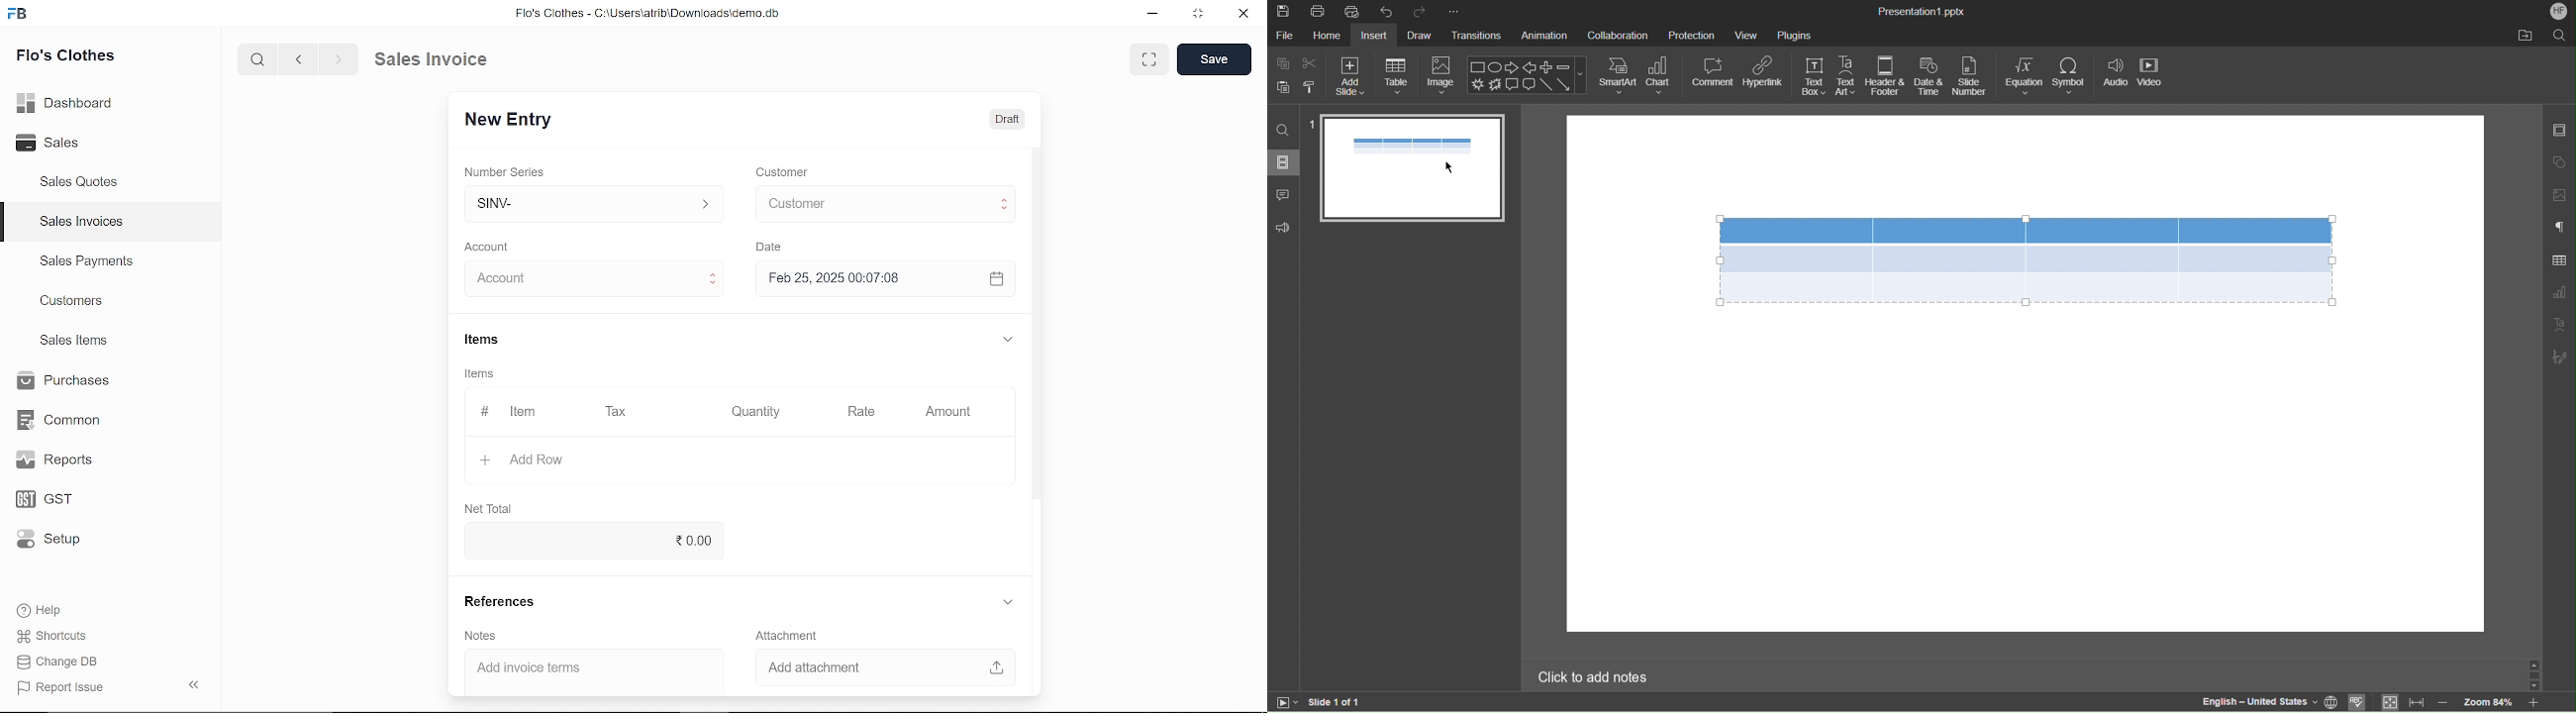 The image size is (2576, 728). What do you see at coordinates (42, 610) in the screenshot?
I see `Help` at bounding box center [42, 610].